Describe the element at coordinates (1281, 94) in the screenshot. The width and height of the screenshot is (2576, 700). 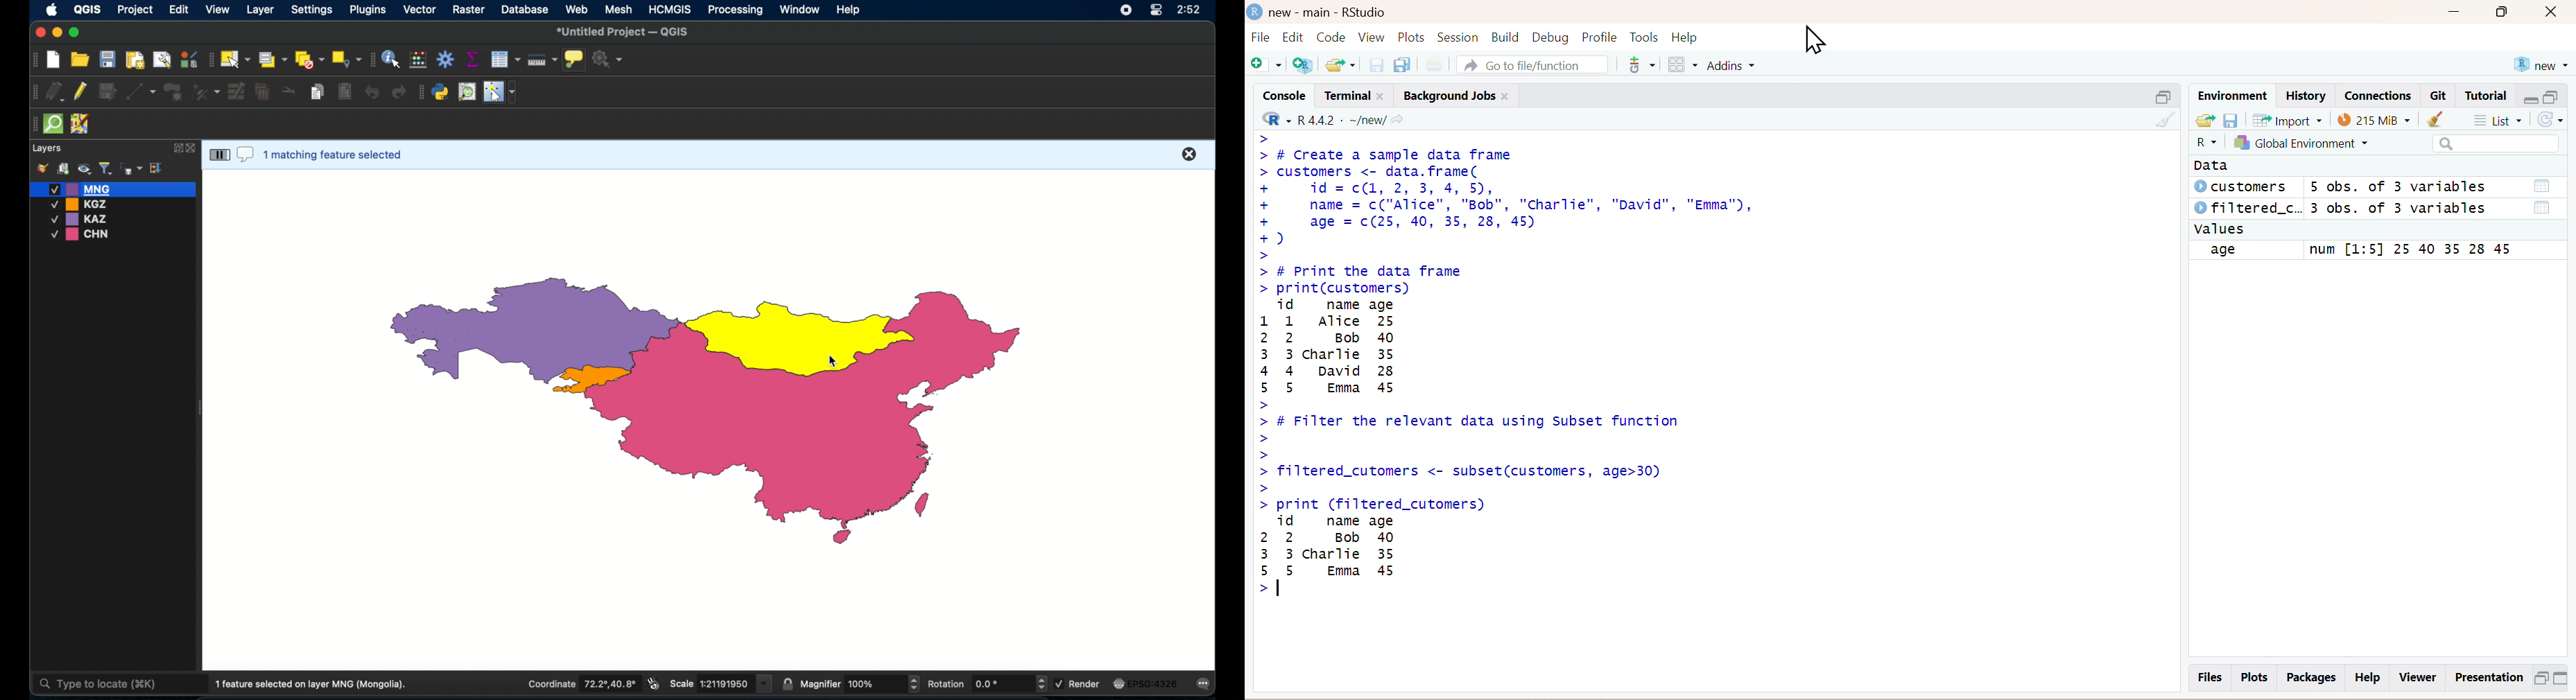
I see `Console` at that location.